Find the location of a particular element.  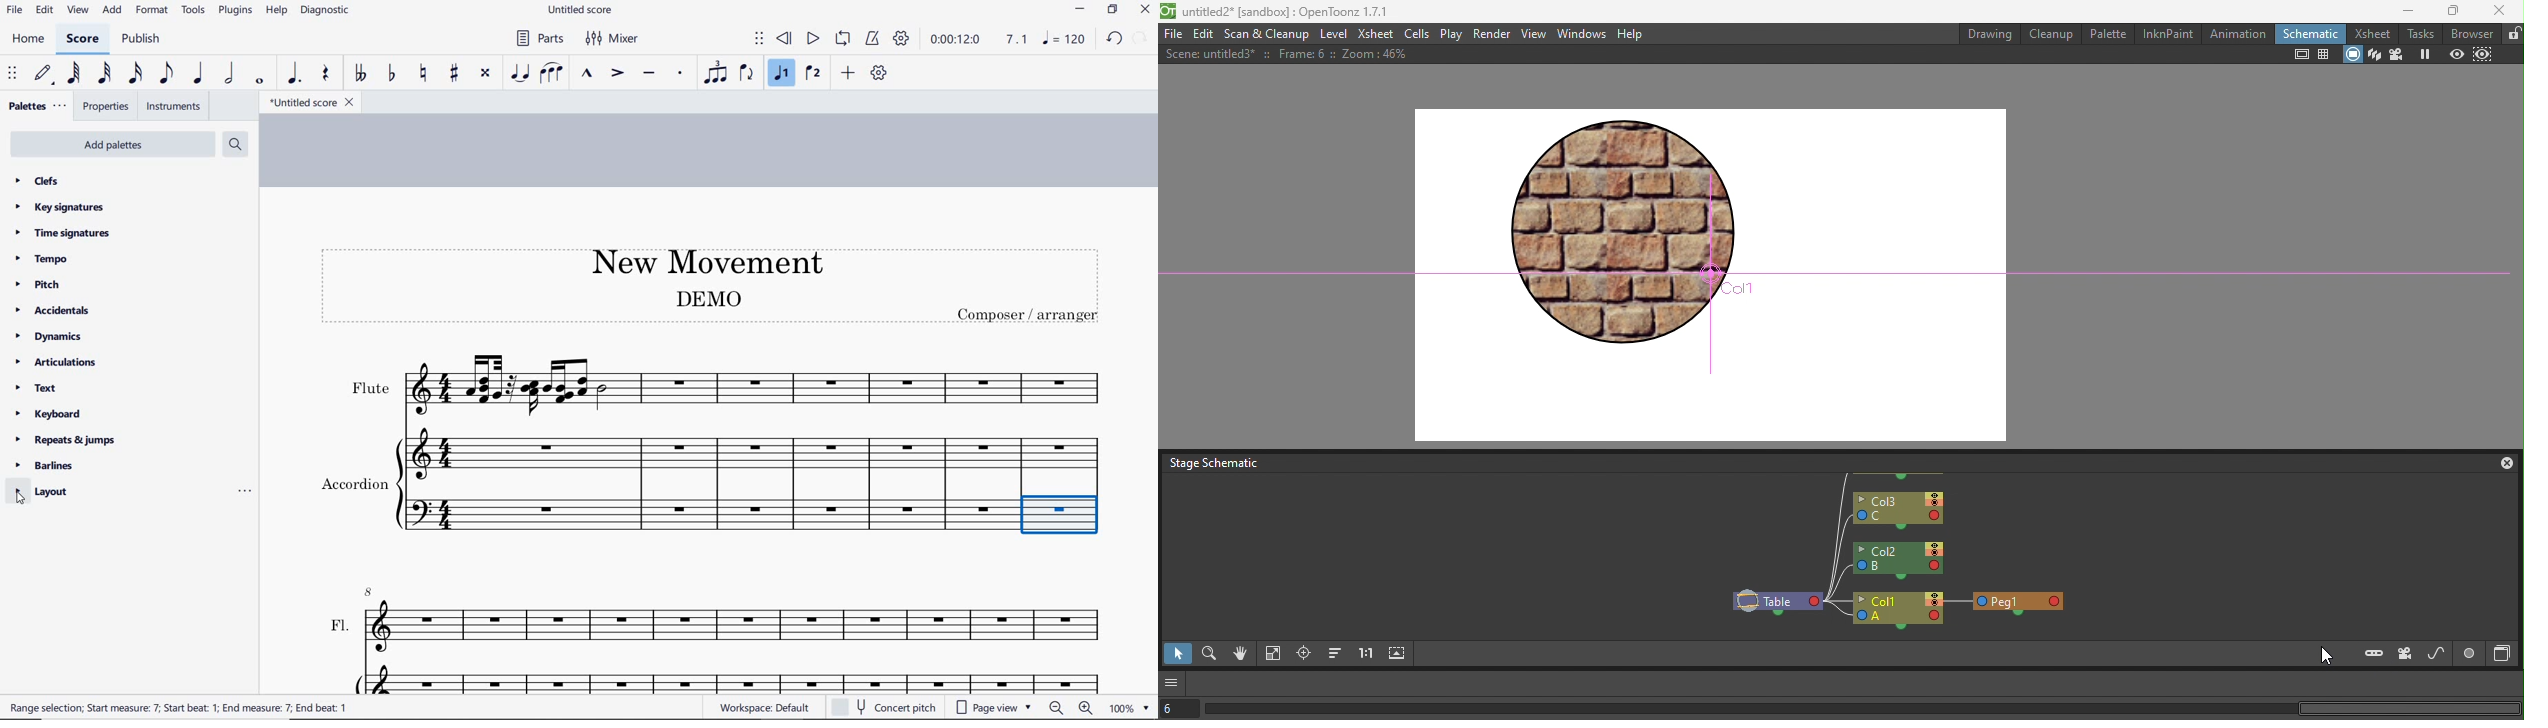

Camera stand view is located at coordinates (2352, 55).